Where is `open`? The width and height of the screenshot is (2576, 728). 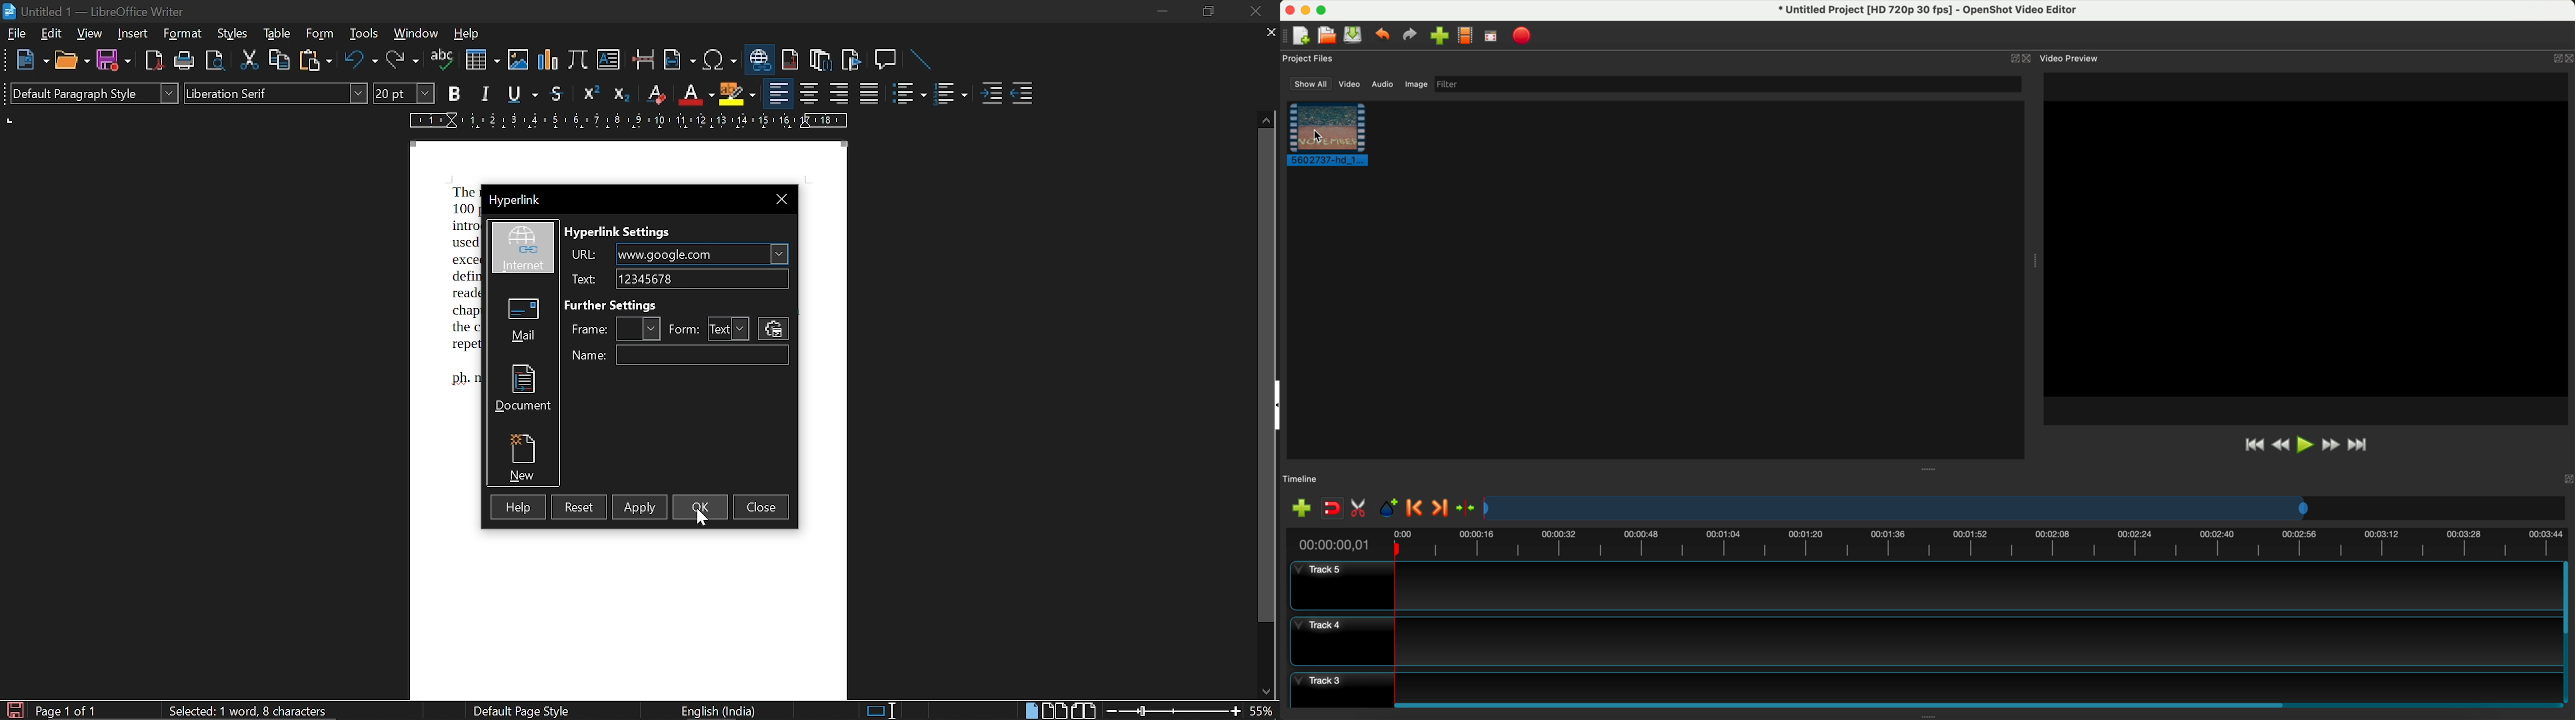 open is located at coordinates (72, 60).